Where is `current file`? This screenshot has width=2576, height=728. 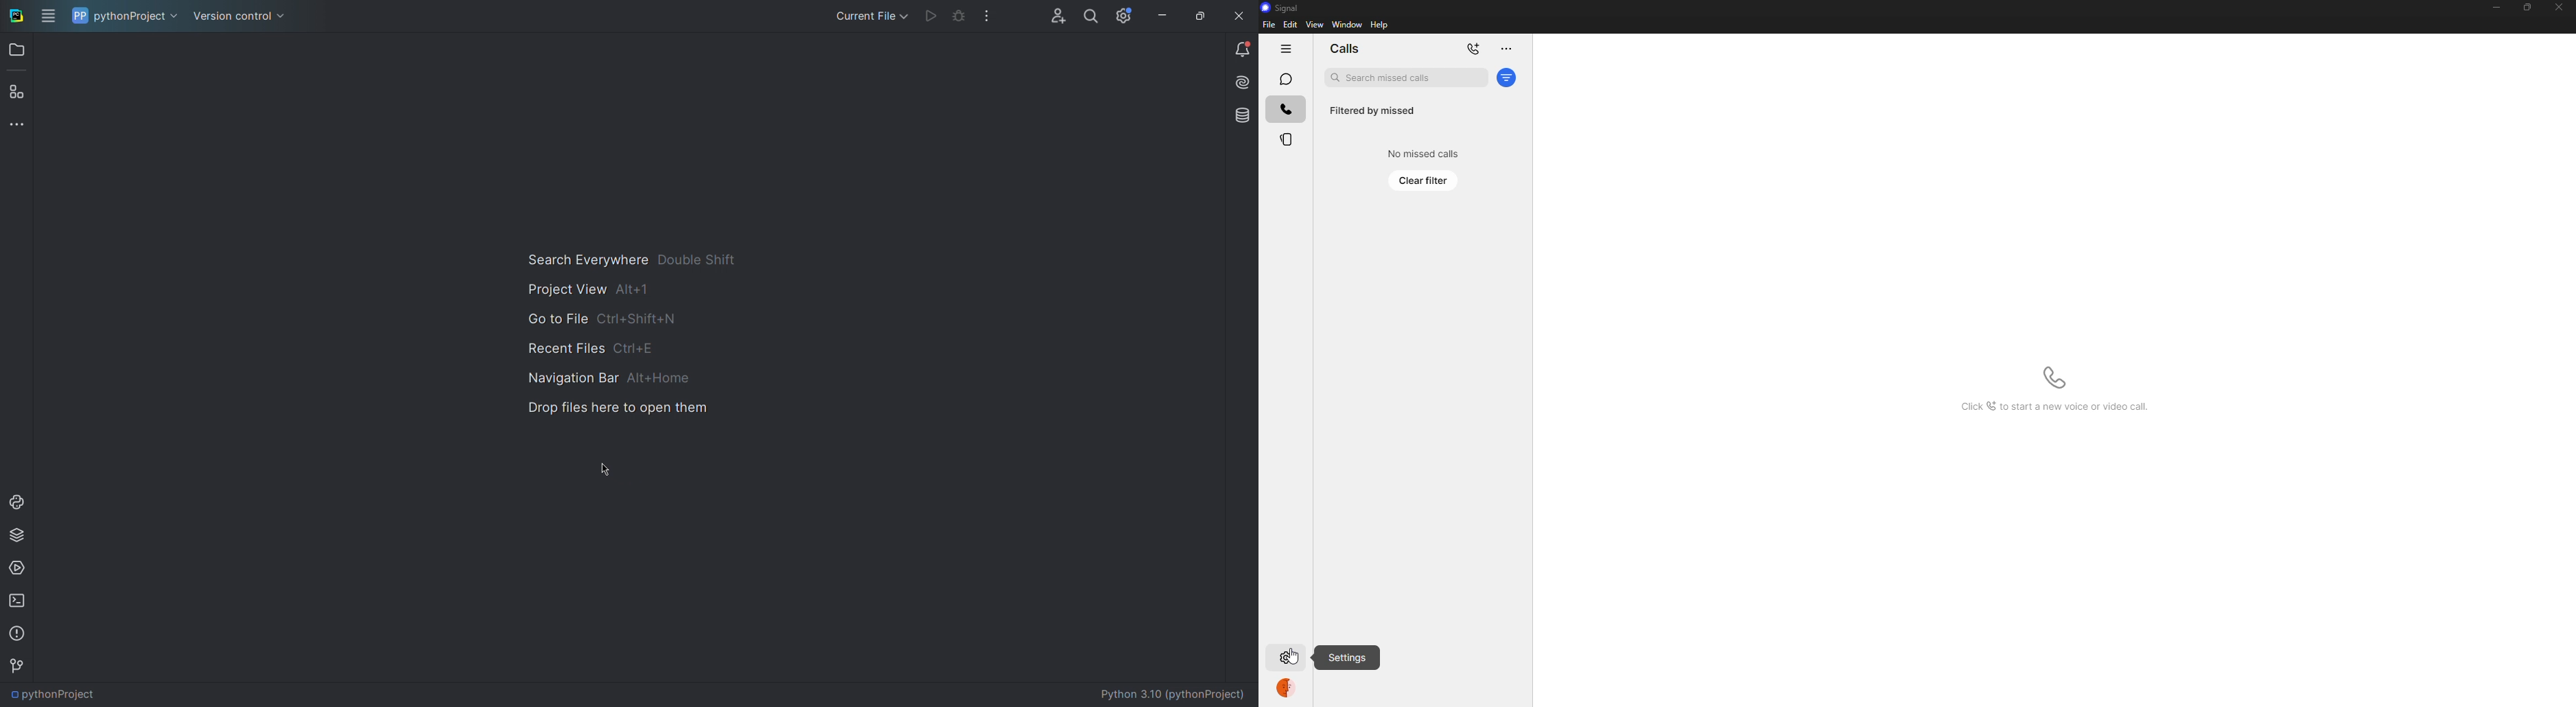 current file is located at coordinates (863, 15).